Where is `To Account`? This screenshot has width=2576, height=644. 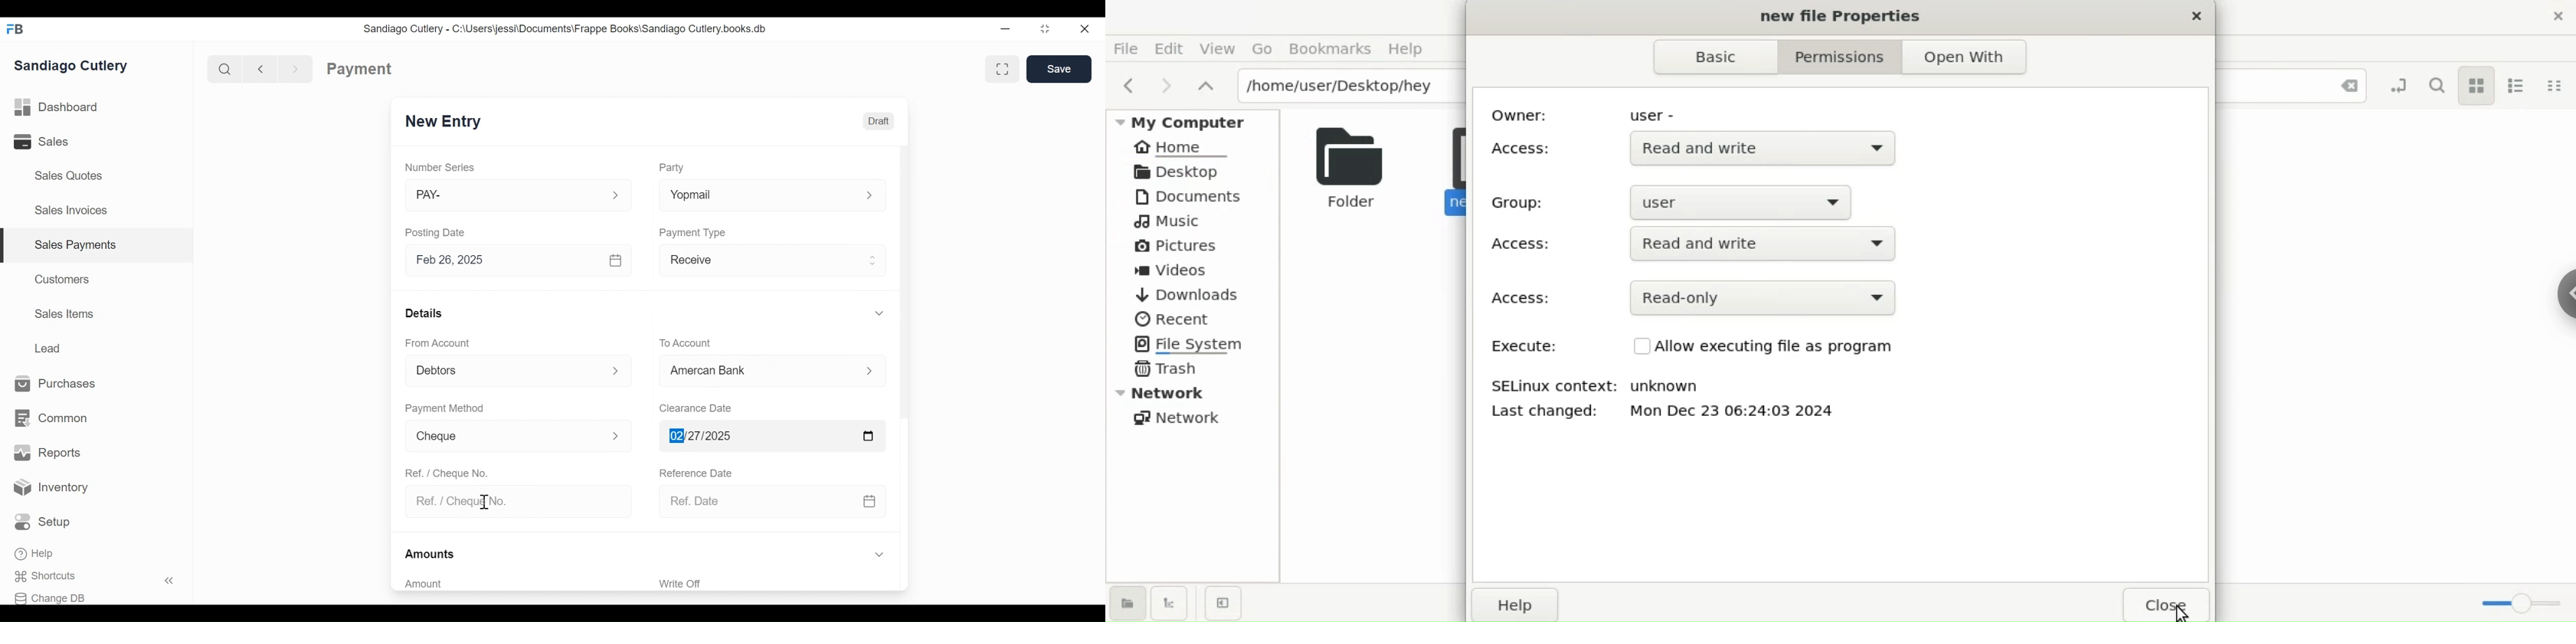
To Account is located at coordinates (685, 343).